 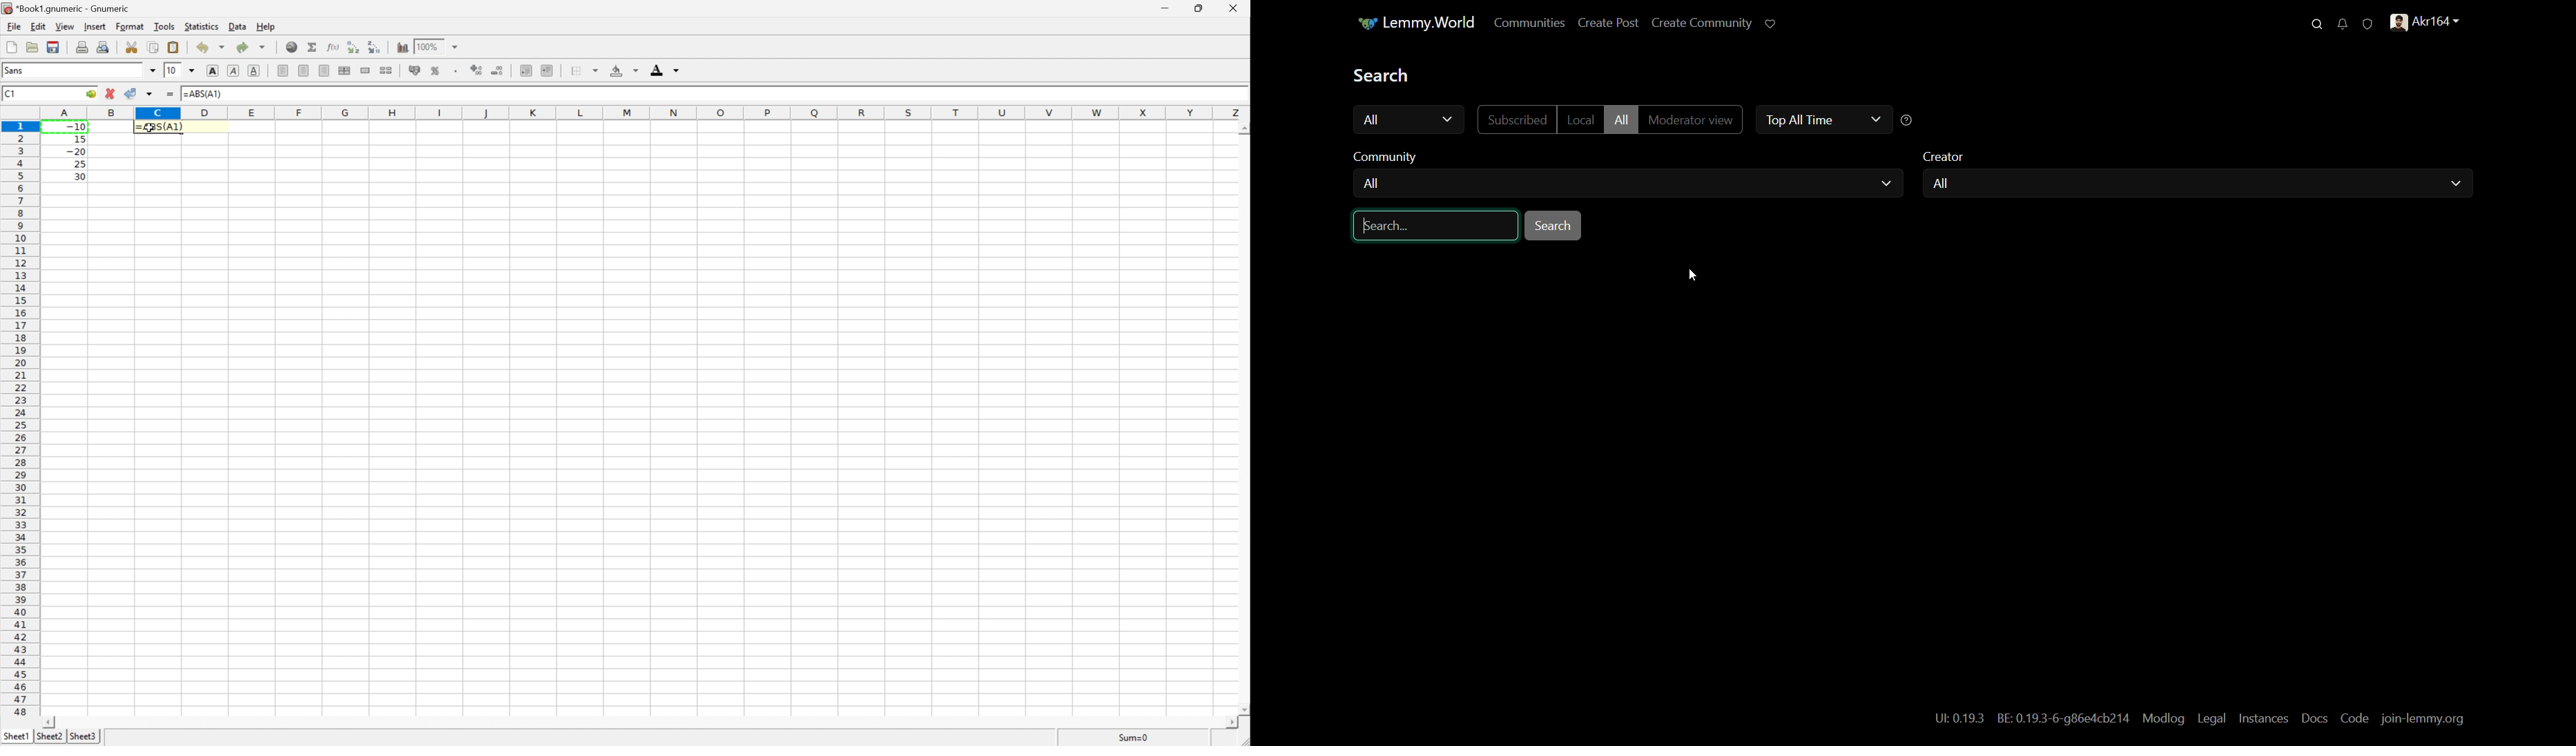 What do you see at coordinates (1227, 723) in the screenshot?
I see `Scroll right` at bounding box center [1227, 723].